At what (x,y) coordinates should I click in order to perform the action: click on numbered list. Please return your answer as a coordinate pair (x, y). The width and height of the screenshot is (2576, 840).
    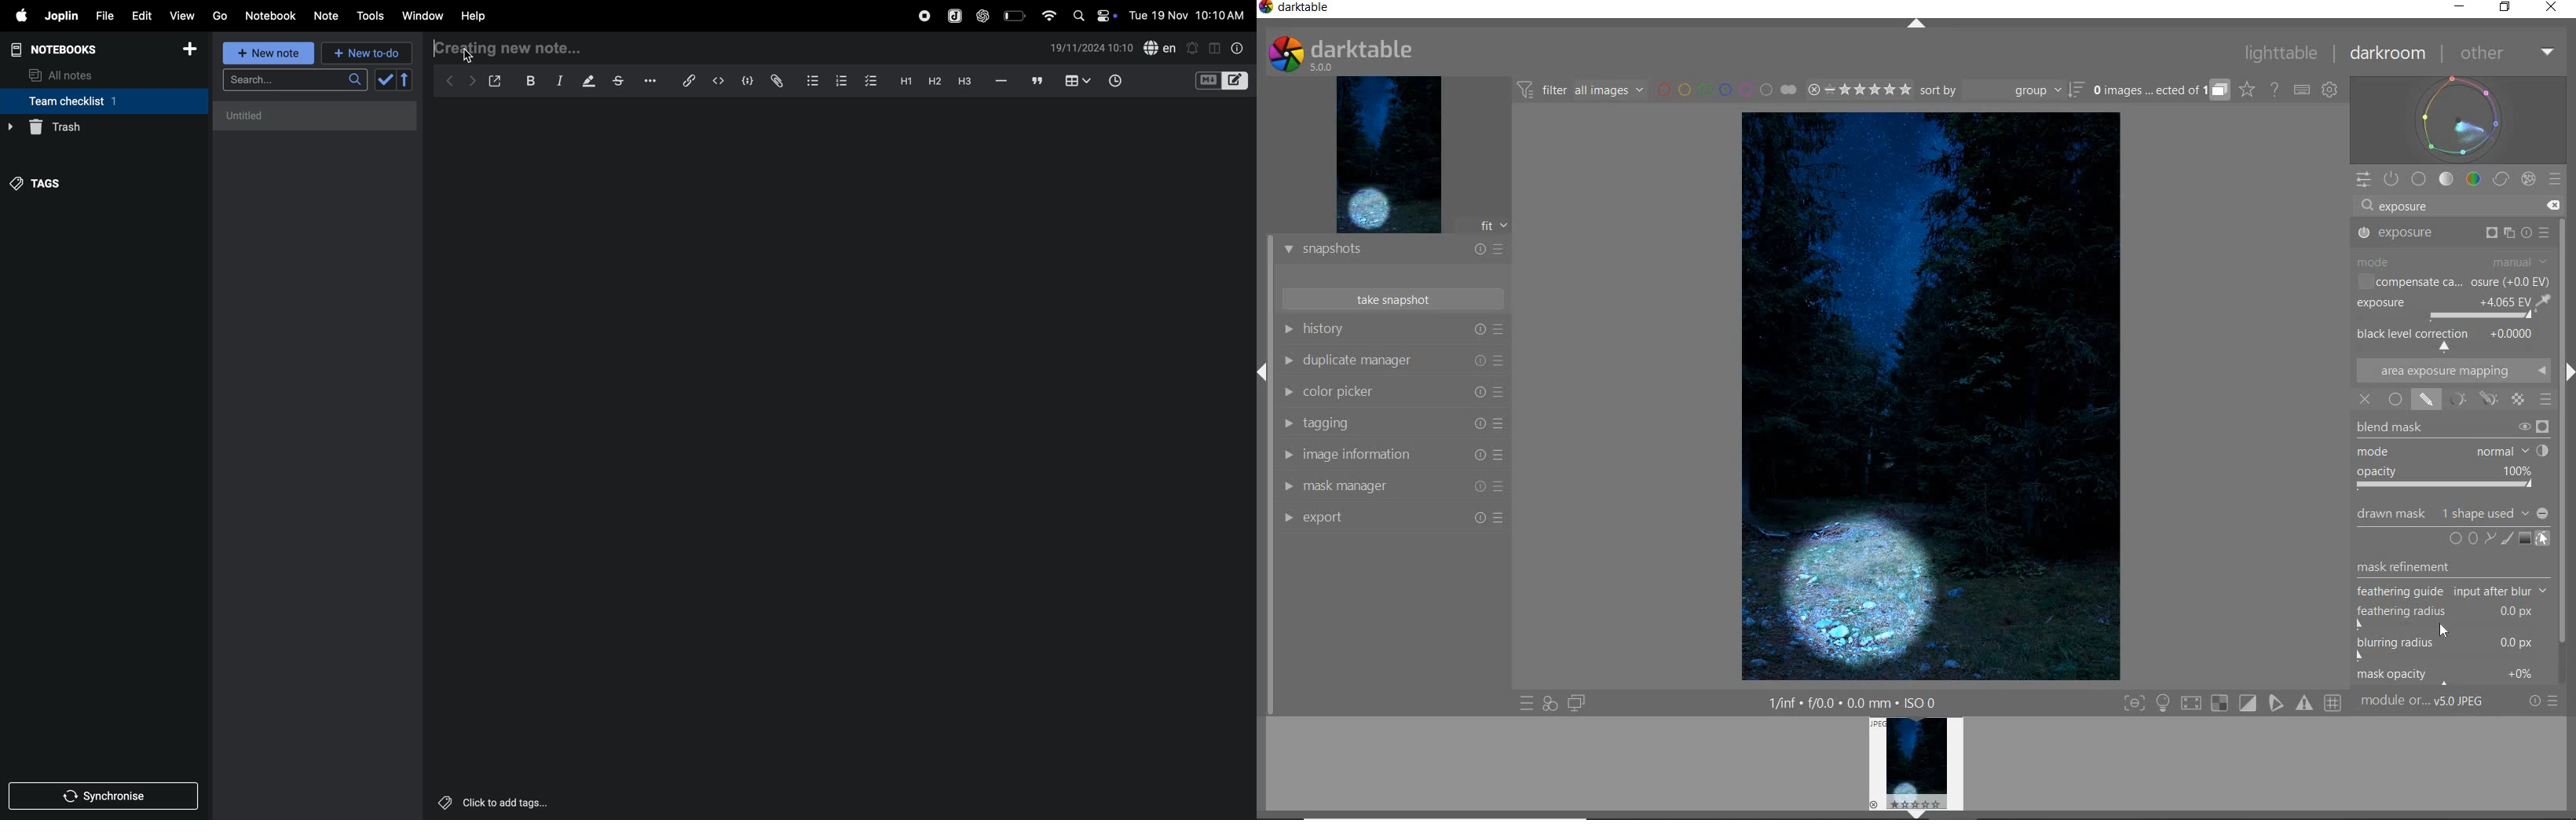
    Looking at the image, I should click on (840, 79).